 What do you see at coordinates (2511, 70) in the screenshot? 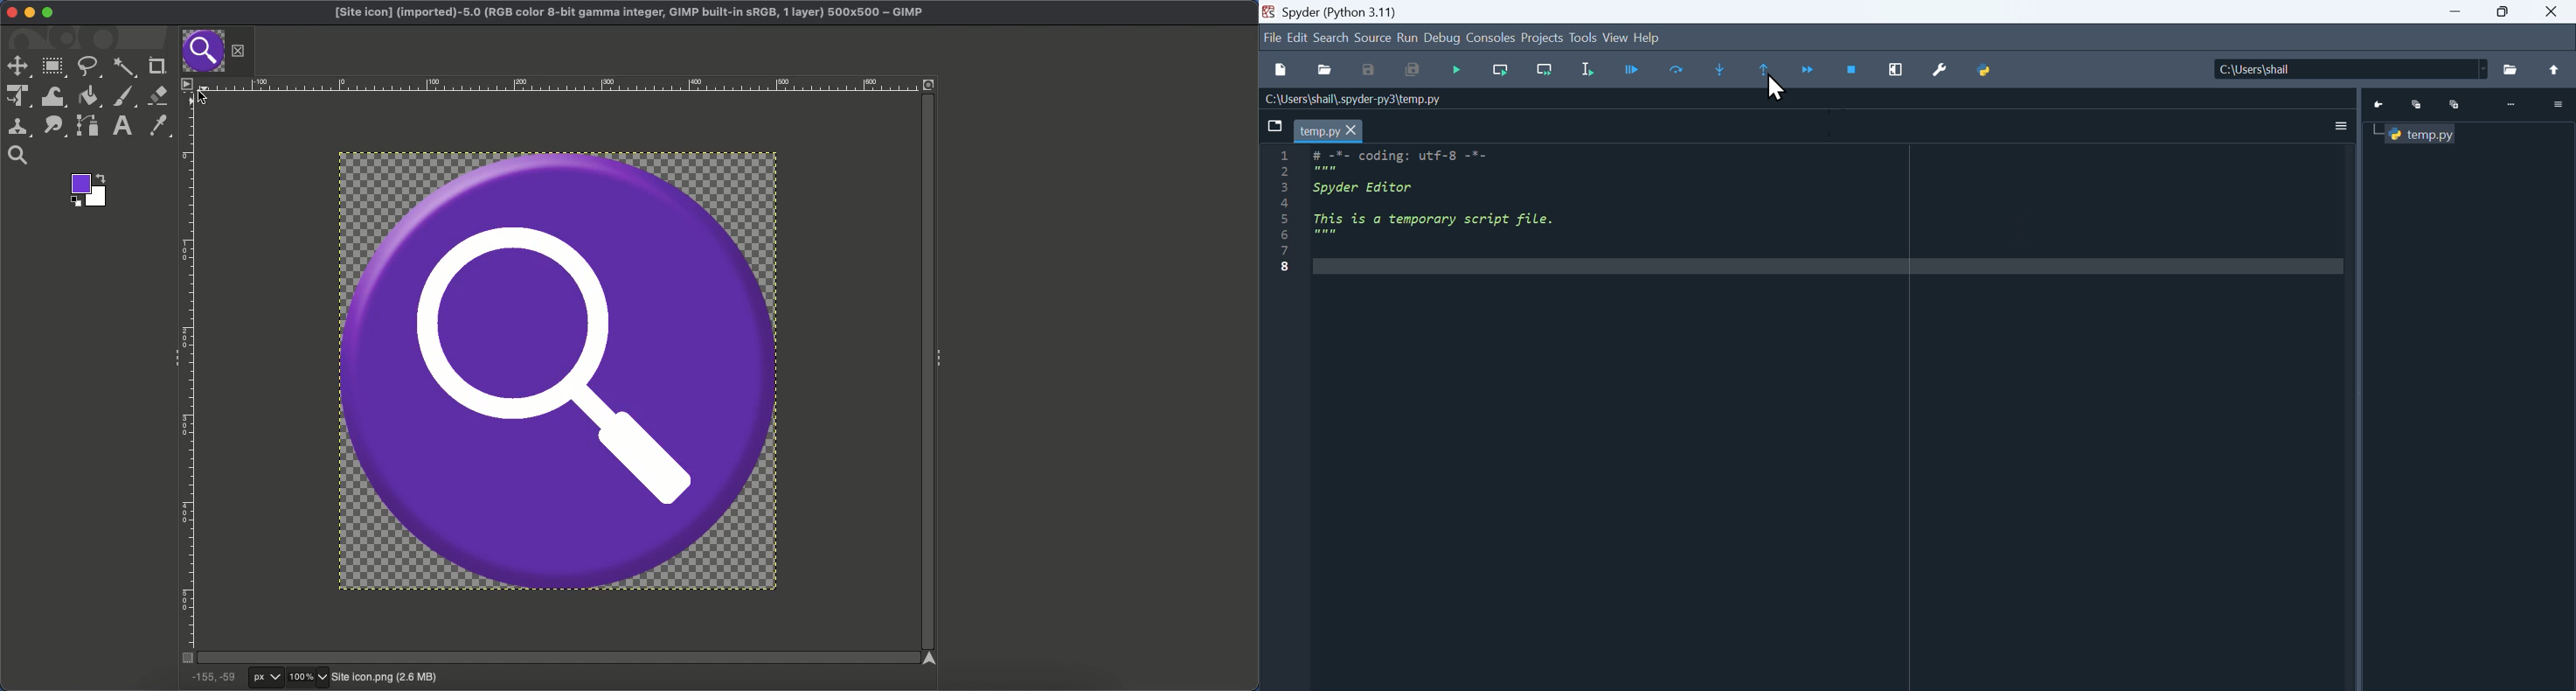
I see `File` at bounding box center [2511, 70].